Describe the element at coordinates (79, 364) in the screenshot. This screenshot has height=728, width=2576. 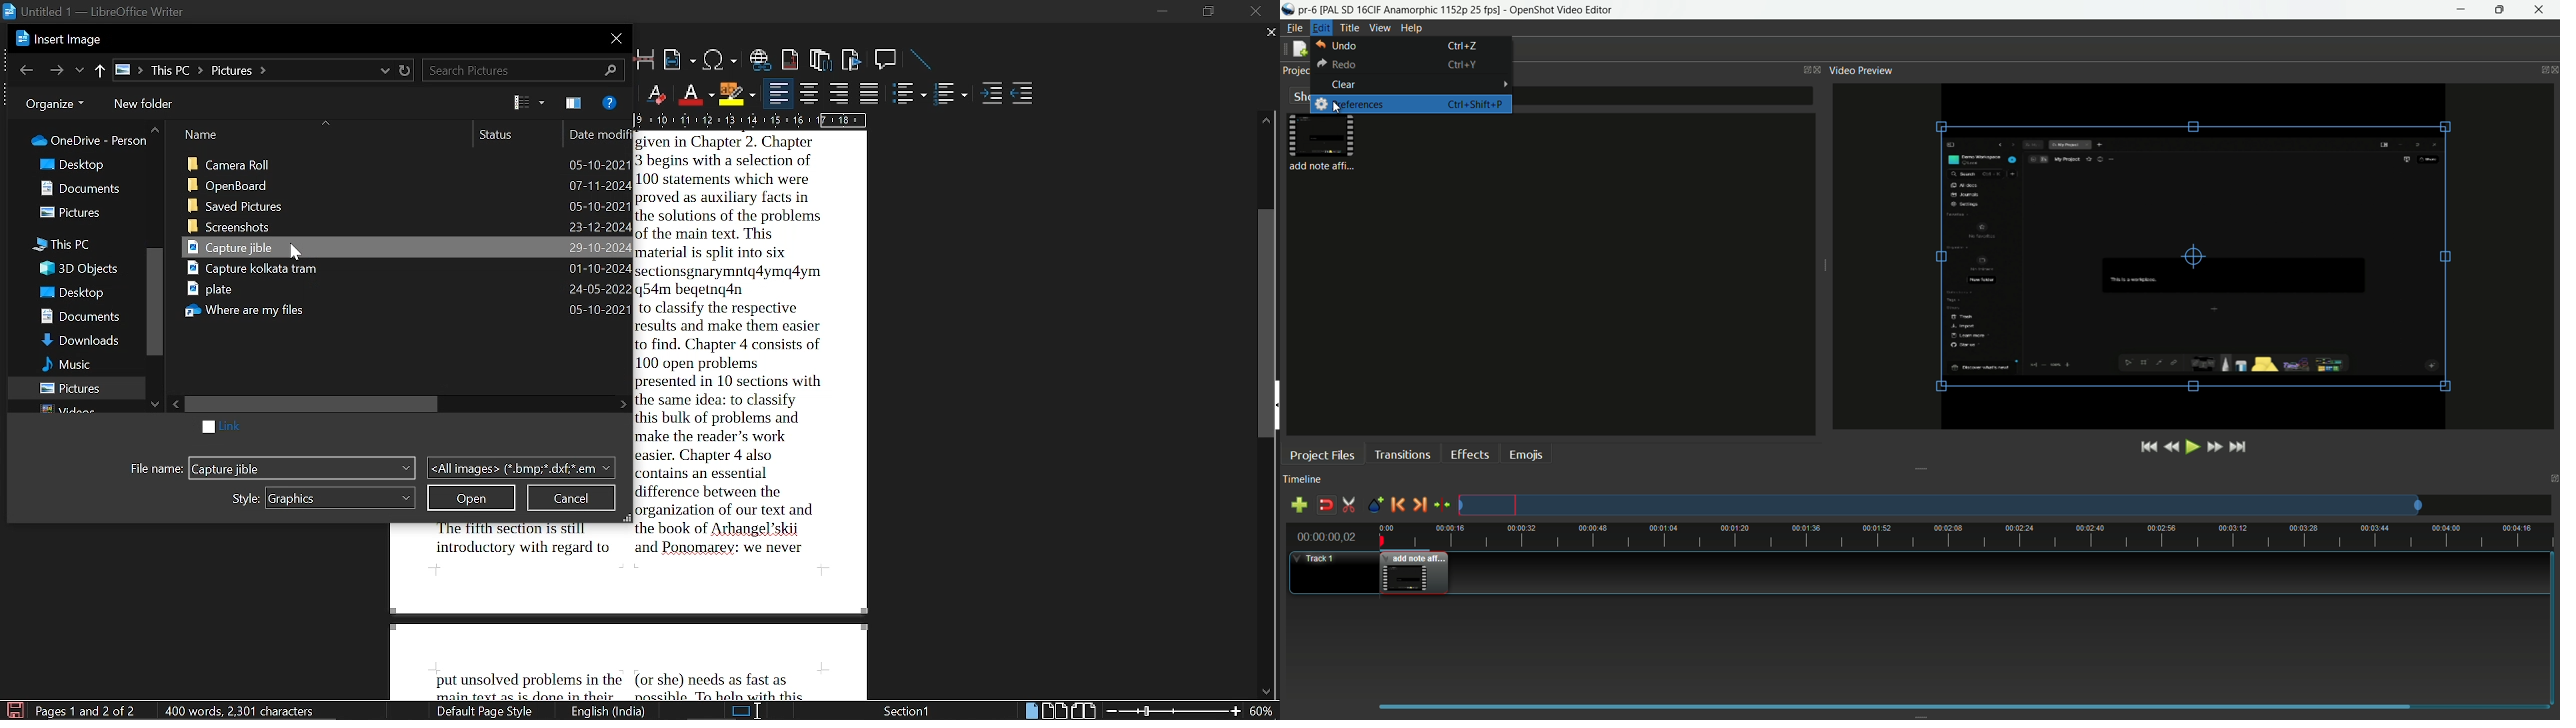
I see `music` at that location.